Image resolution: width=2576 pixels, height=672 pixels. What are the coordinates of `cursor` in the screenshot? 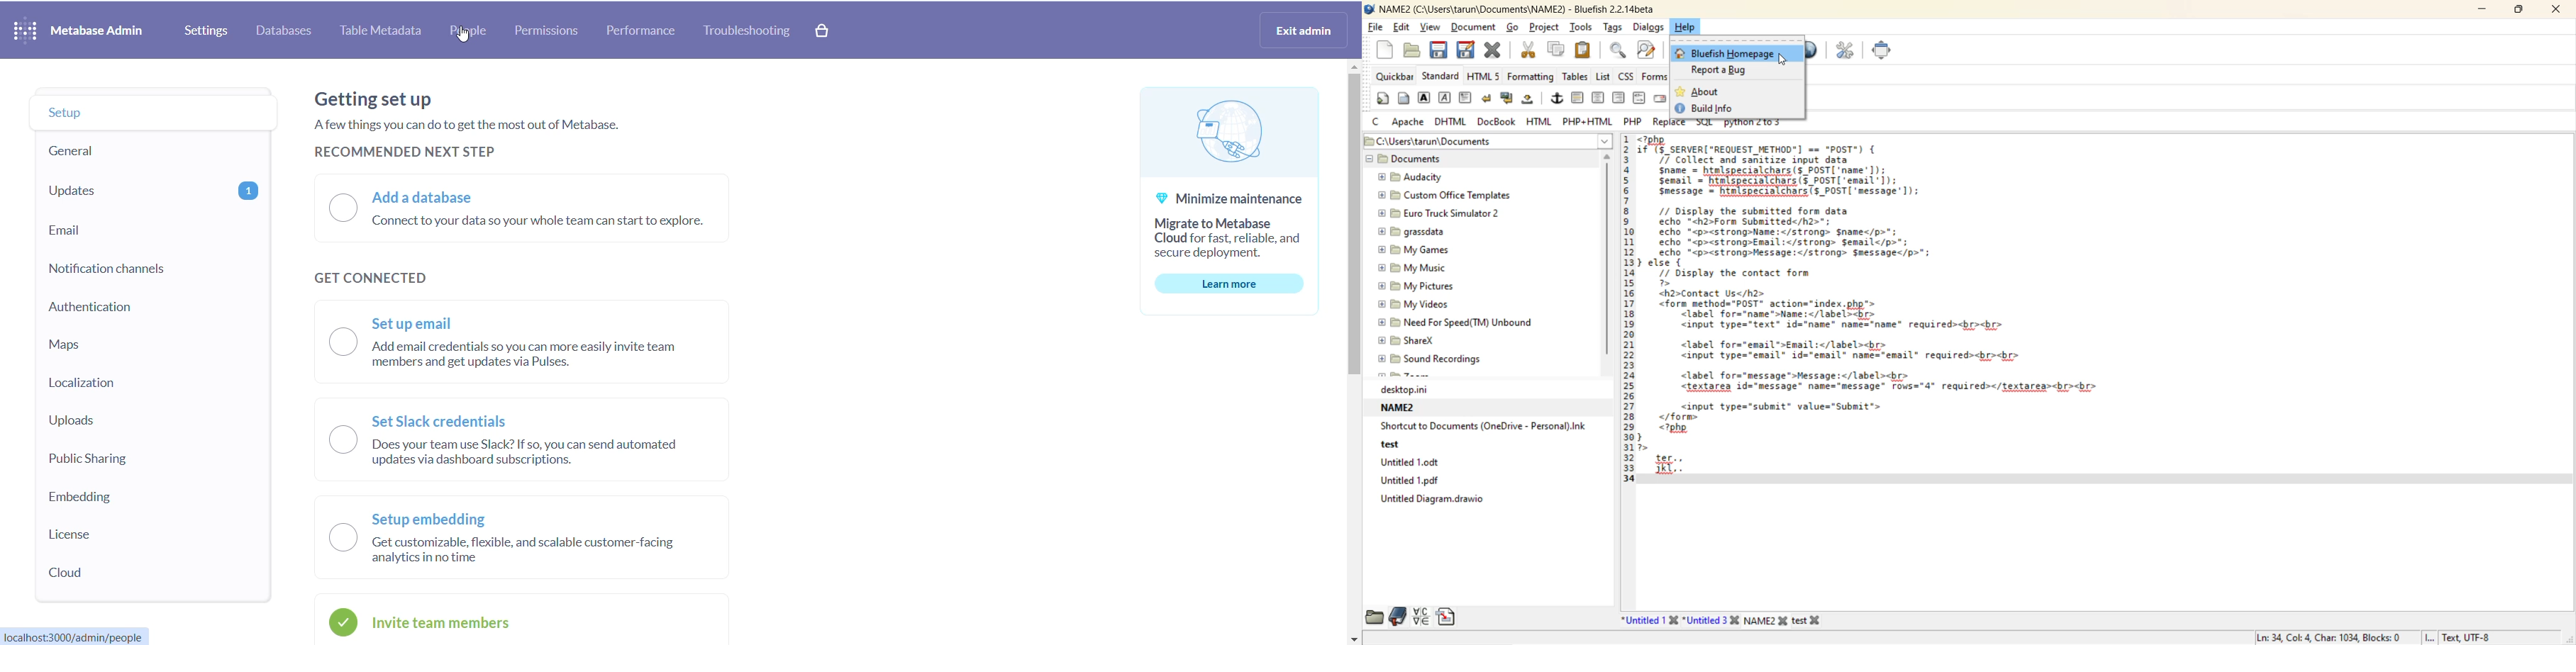 It's located at (1353, 231).